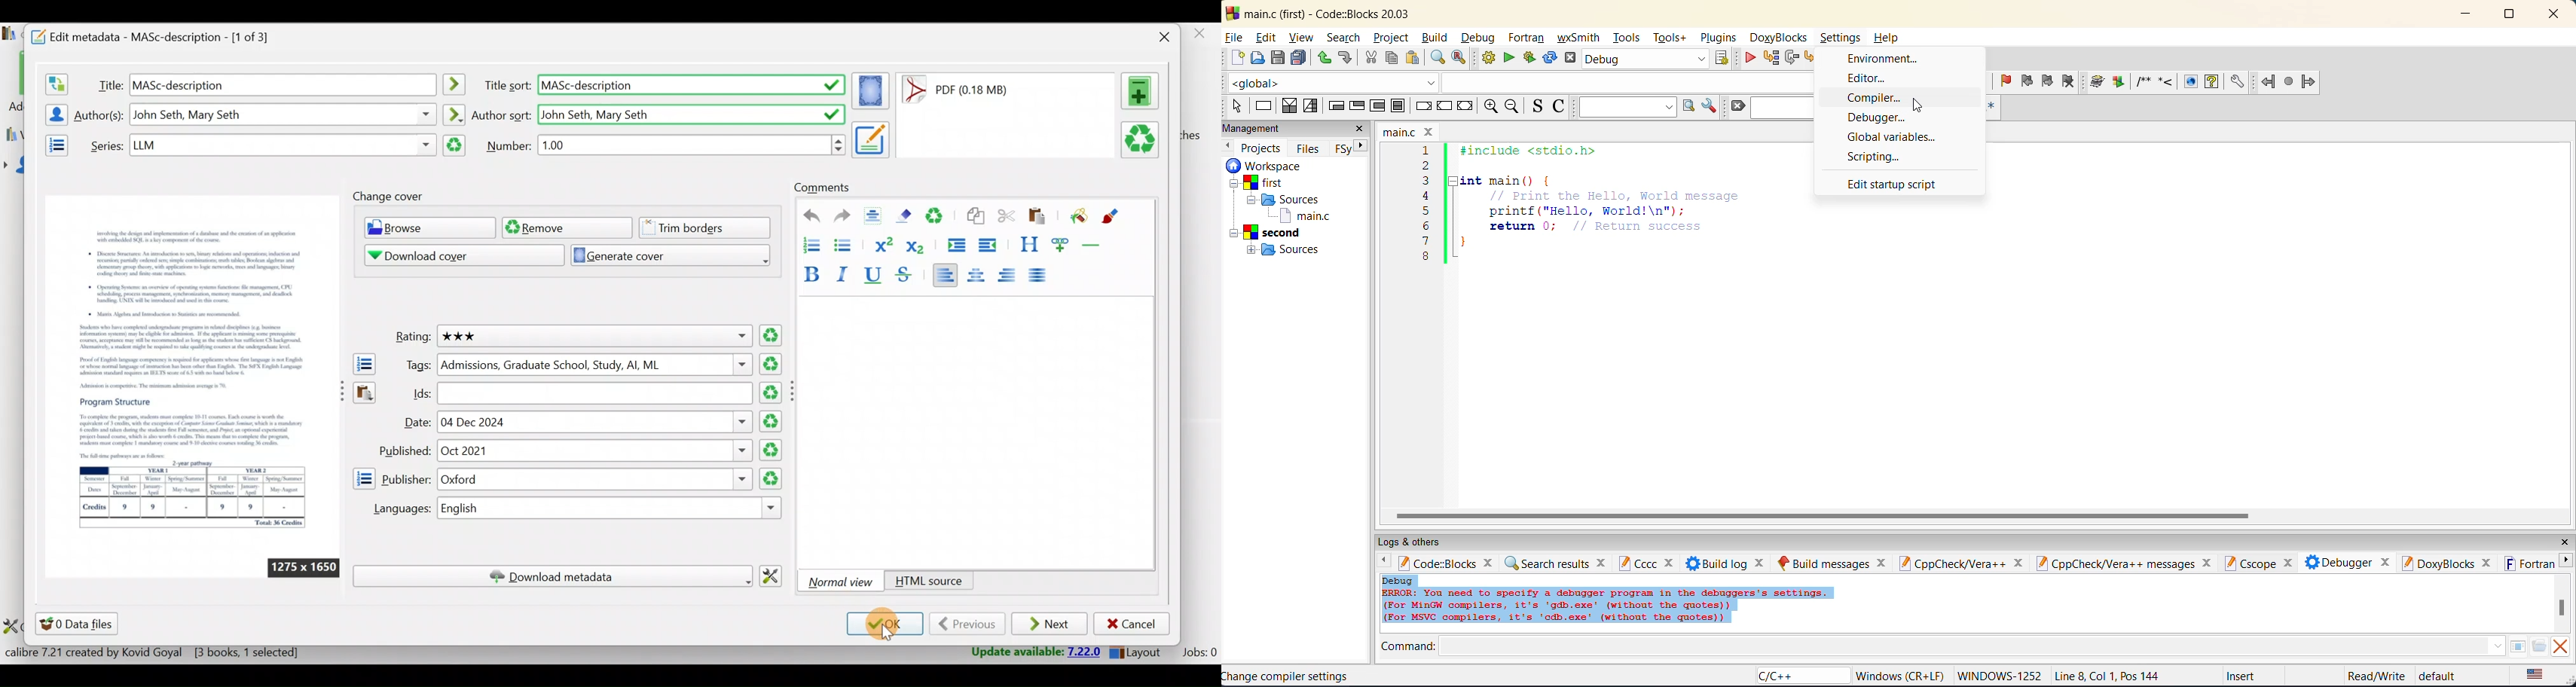 Image resolution: width=2576 pixels, height=700 pixels. Describe the element at coordinates (155, 653) in the screenshot. I see `Books count` at that location.